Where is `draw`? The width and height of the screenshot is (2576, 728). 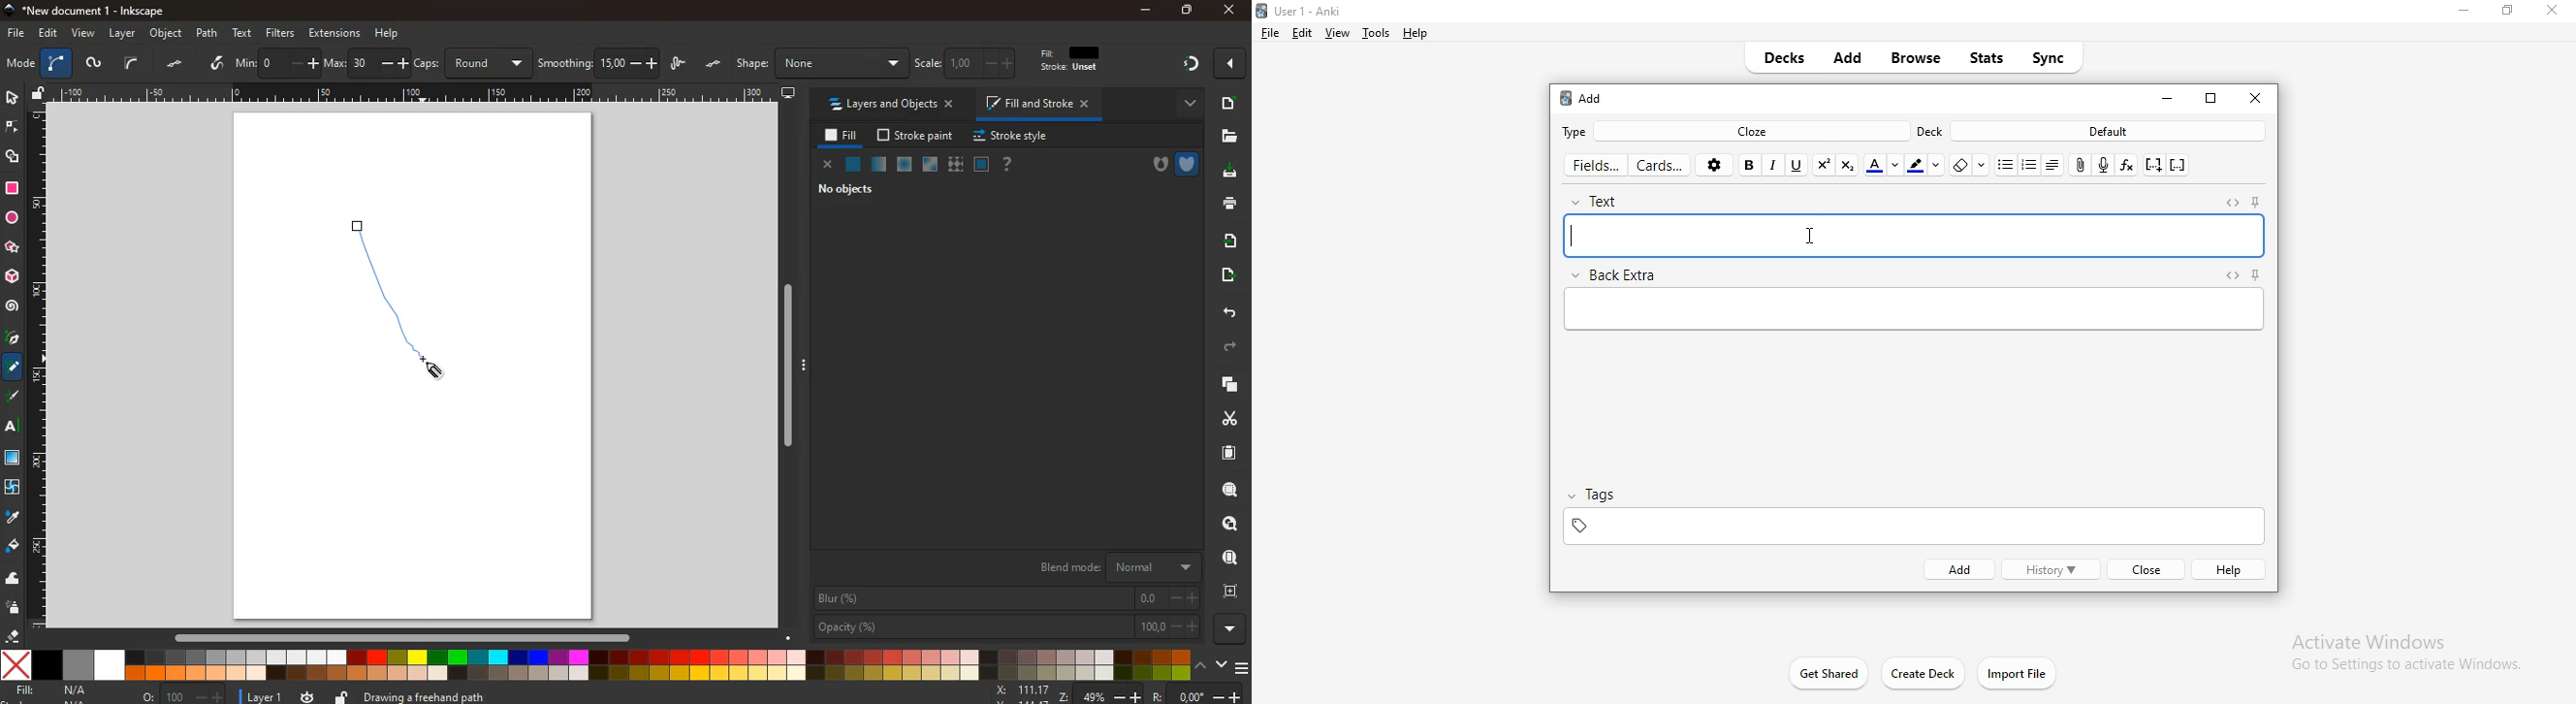
draw is located at coordinates (680, 65).